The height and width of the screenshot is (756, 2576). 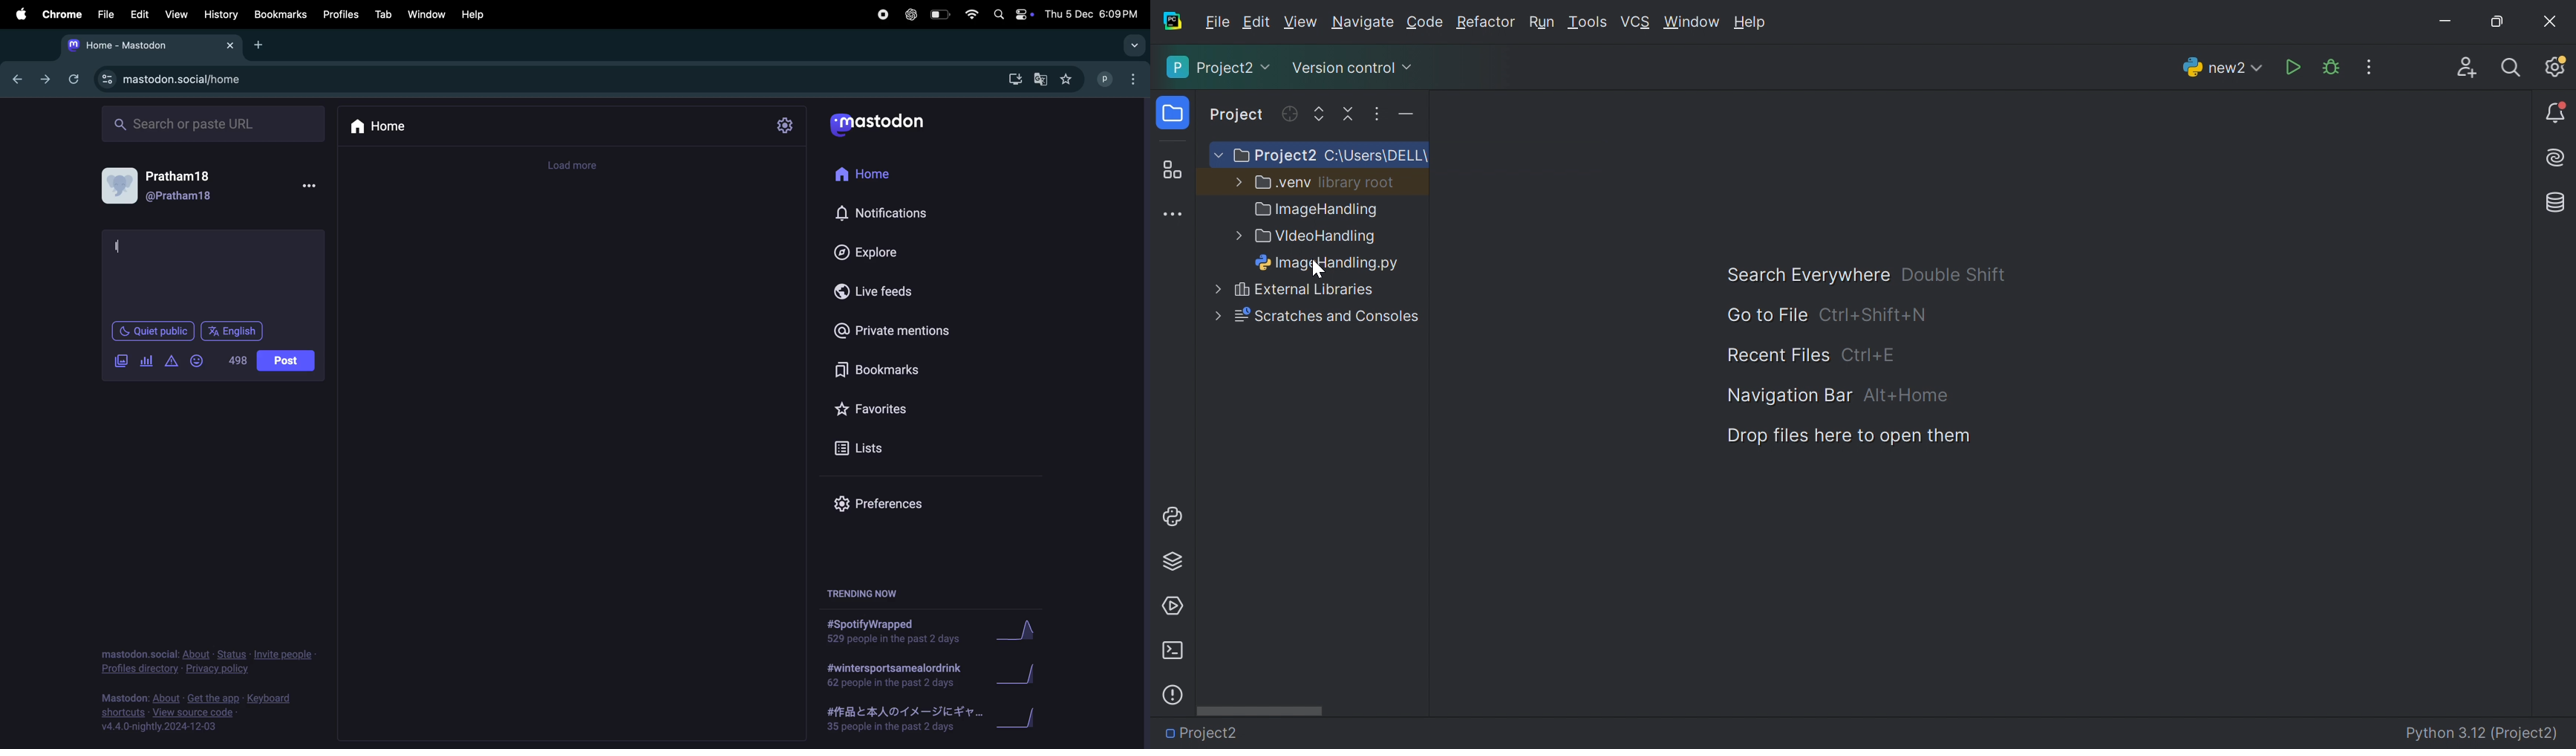 I want to click on graph, so click(x=1024, y=722).